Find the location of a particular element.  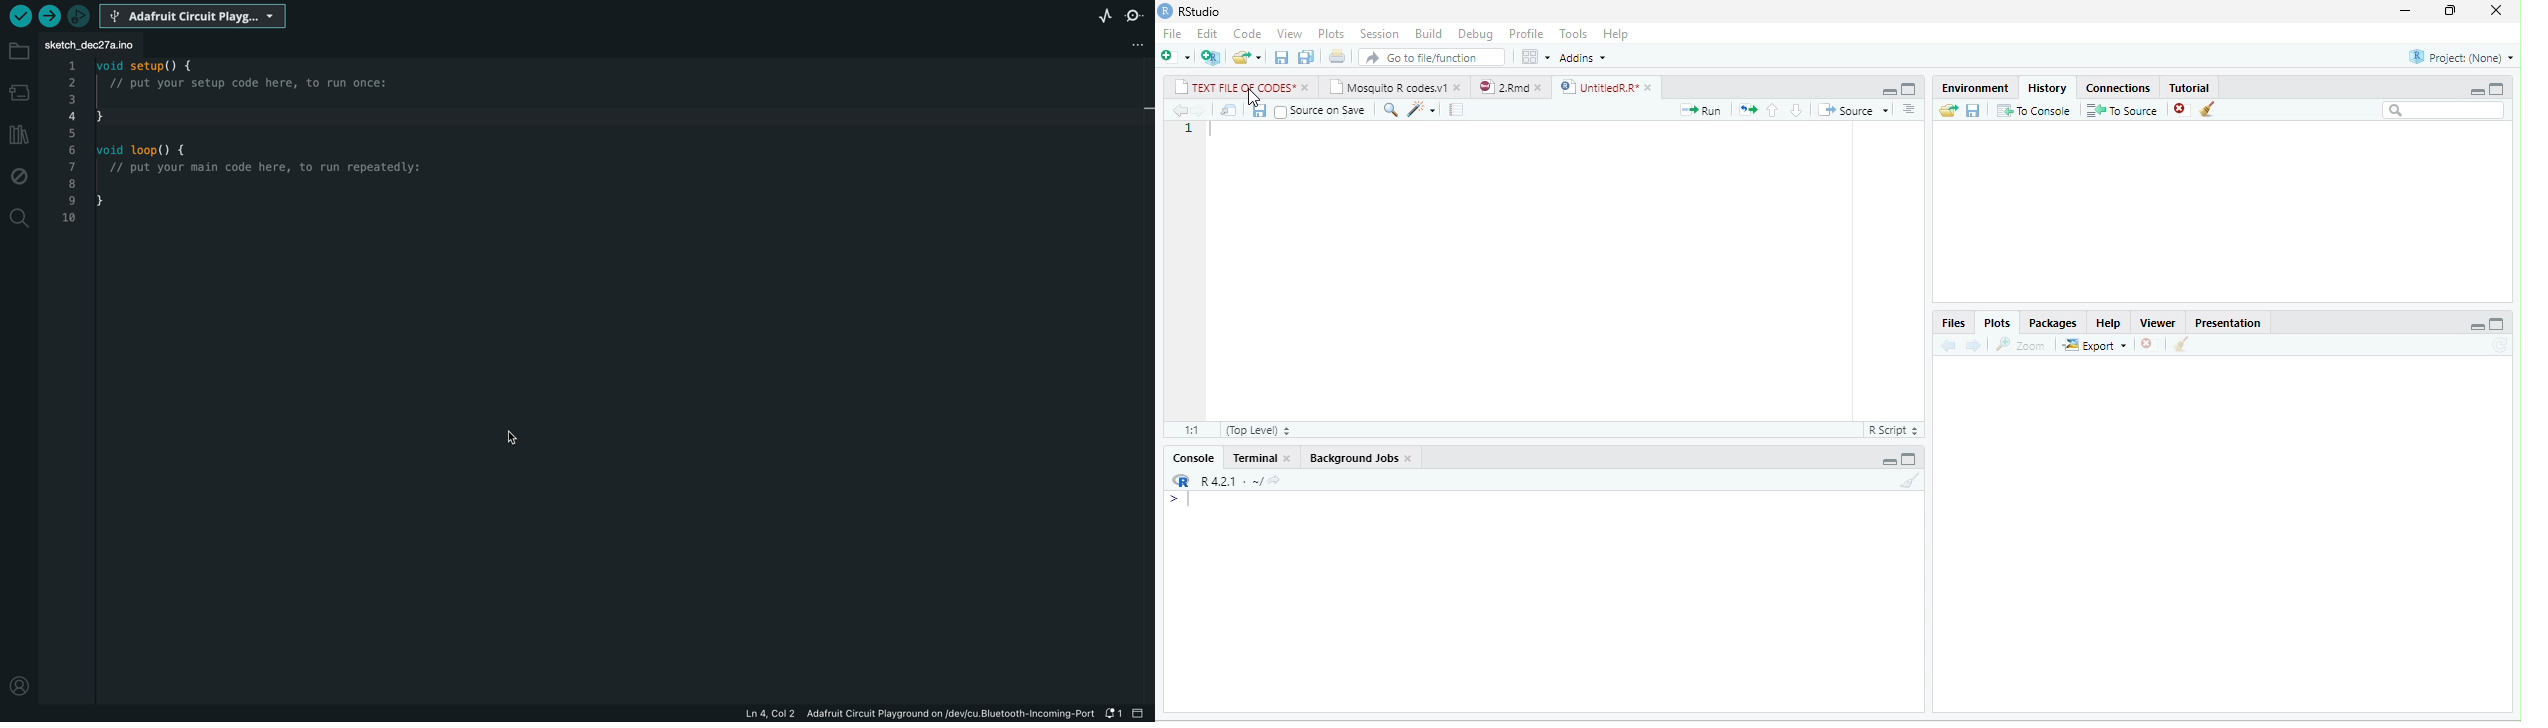

clear is located at coordinates (2208, 109).